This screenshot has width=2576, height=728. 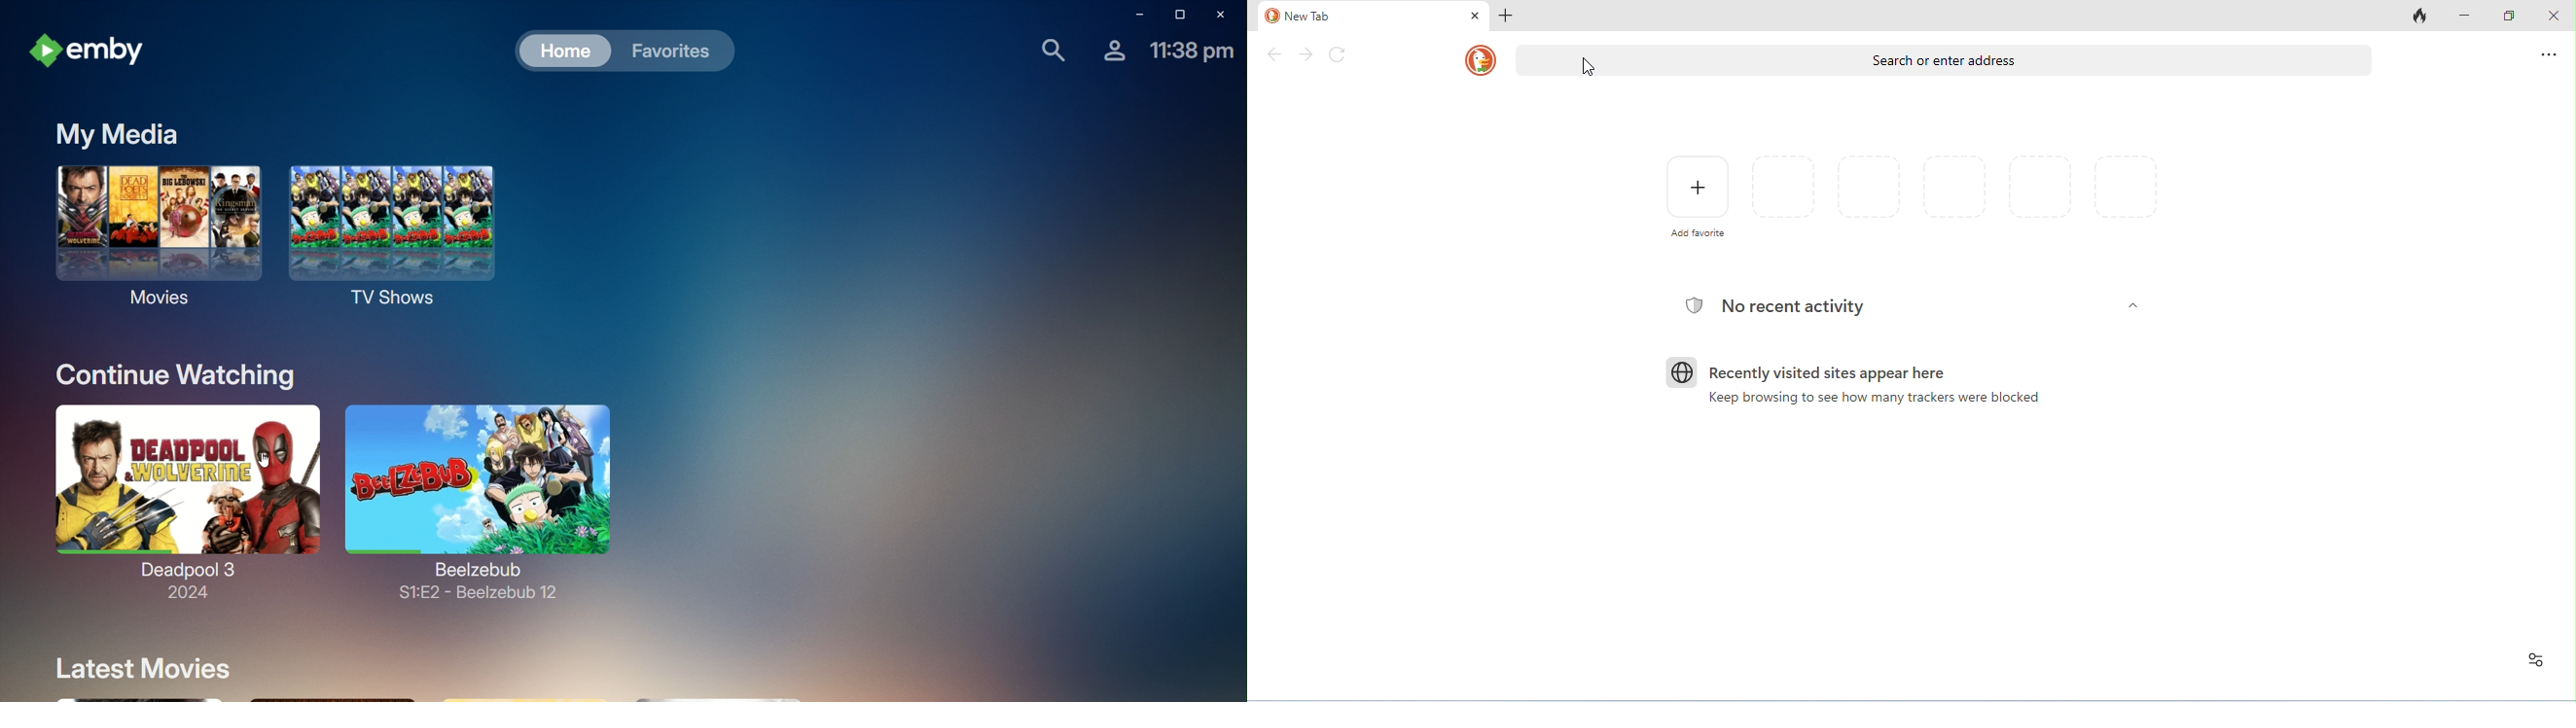 What do you see at coordinates (1506, 17) in the screenshot?
I see `close tab` at bounding box center [1506, 17].